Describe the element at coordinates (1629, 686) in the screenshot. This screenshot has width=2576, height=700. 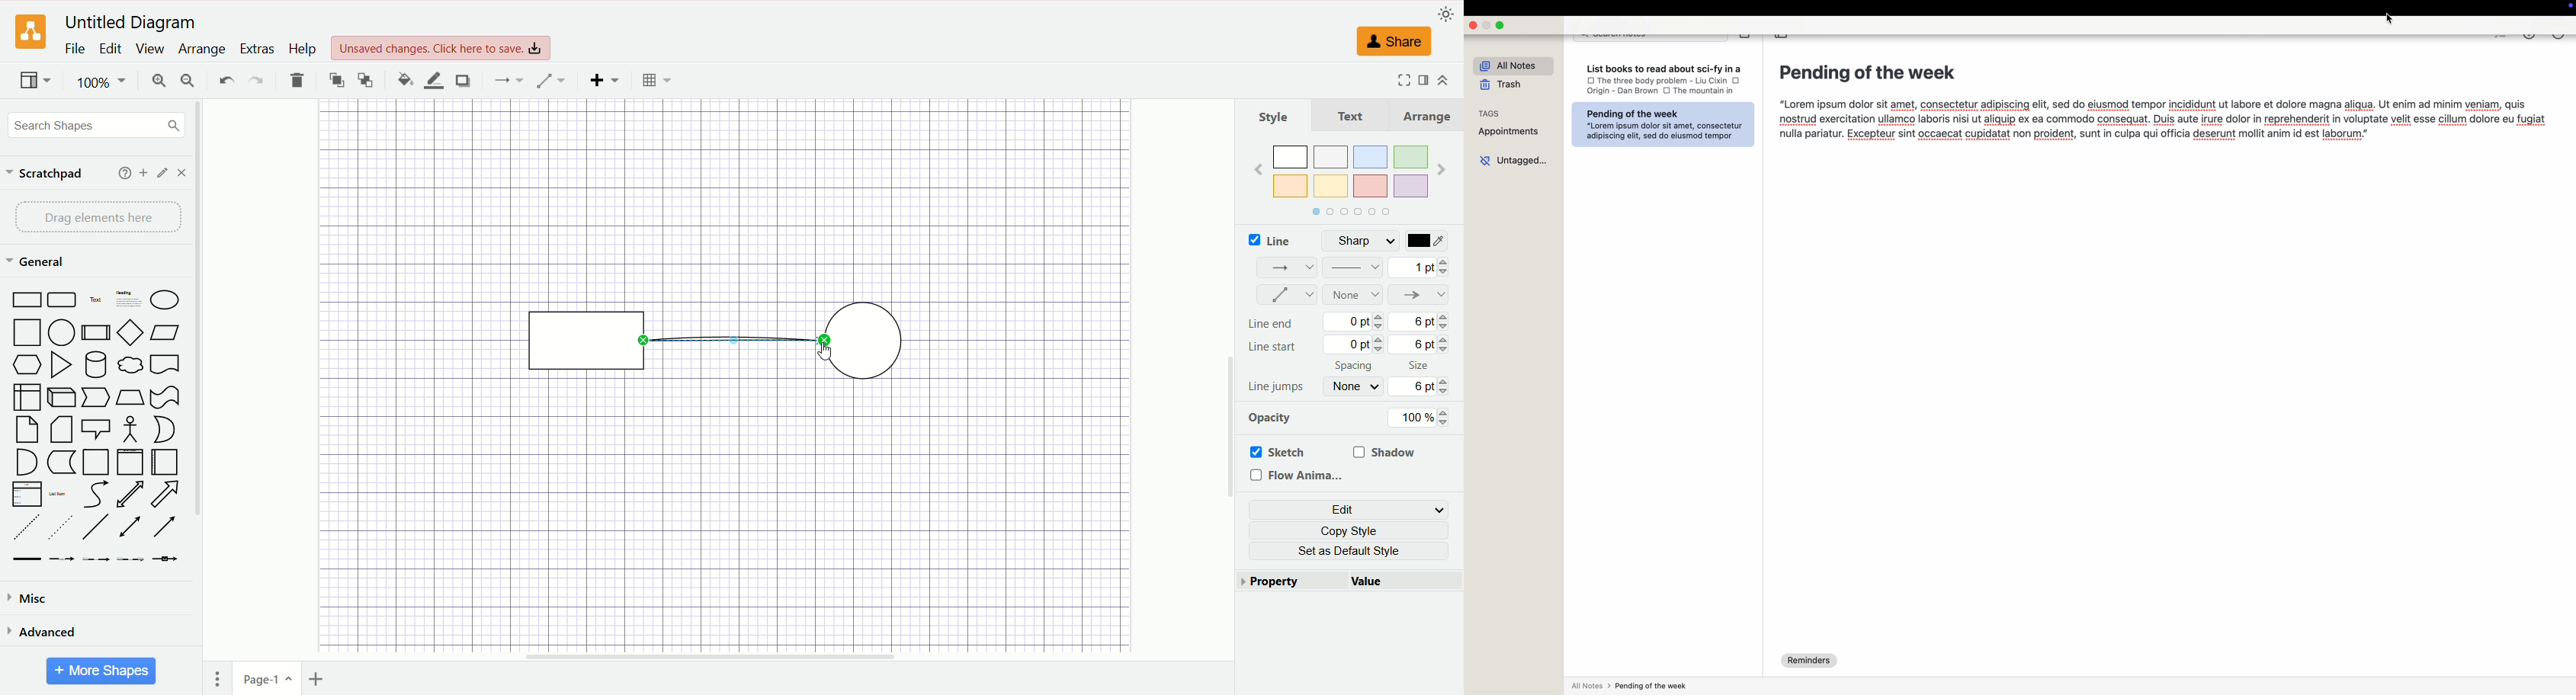
I see `all notes > pending of the week` at that location.